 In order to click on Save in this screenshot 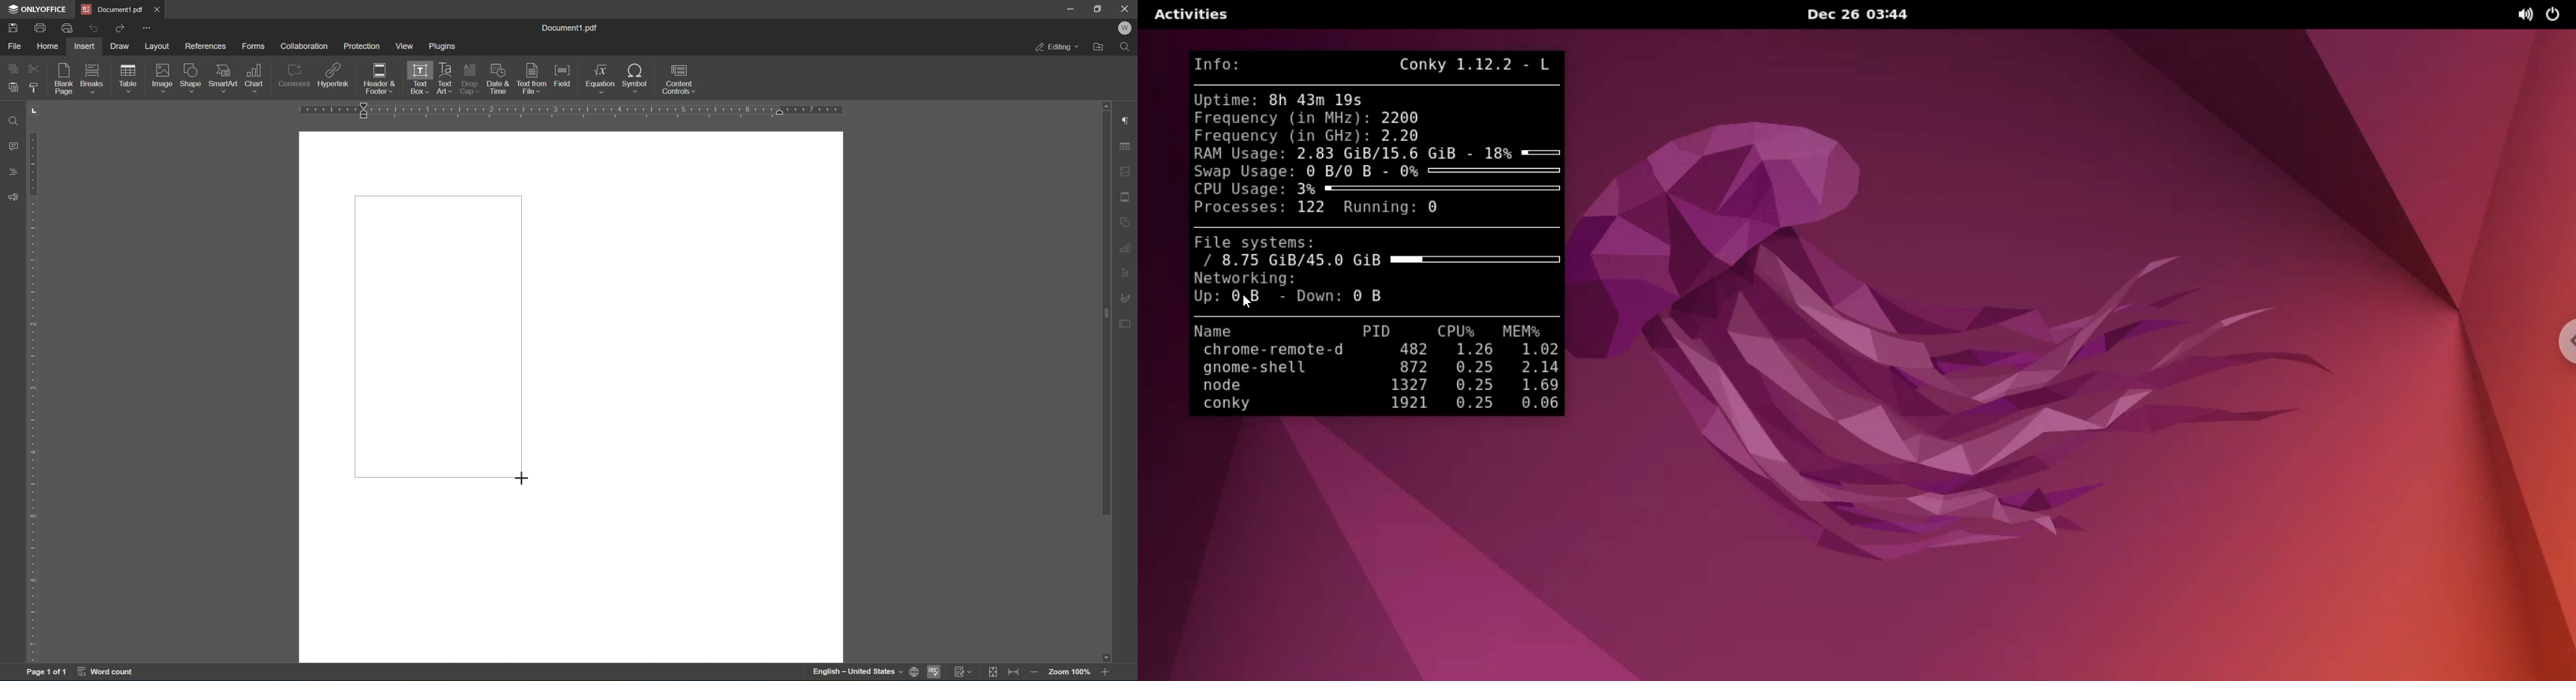, I will do `click(14, 28)`.